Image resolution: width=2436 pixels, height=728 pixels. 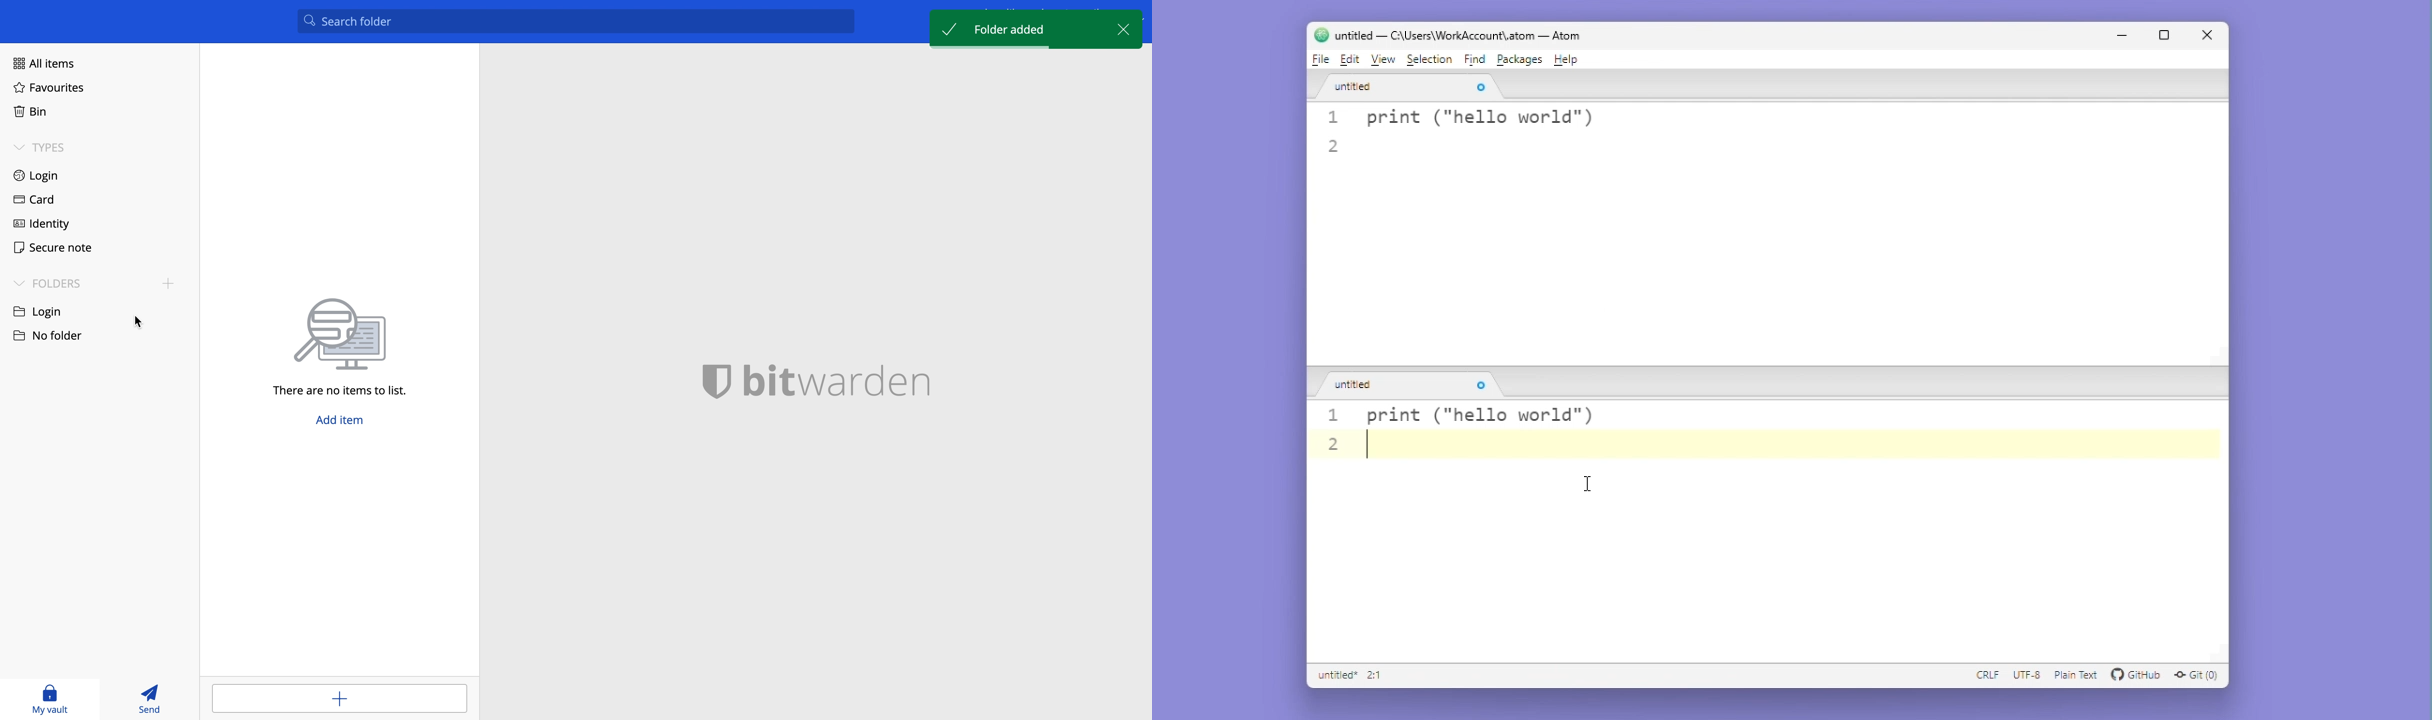 I want to click on Minimise, so click(x=2128, y=37).